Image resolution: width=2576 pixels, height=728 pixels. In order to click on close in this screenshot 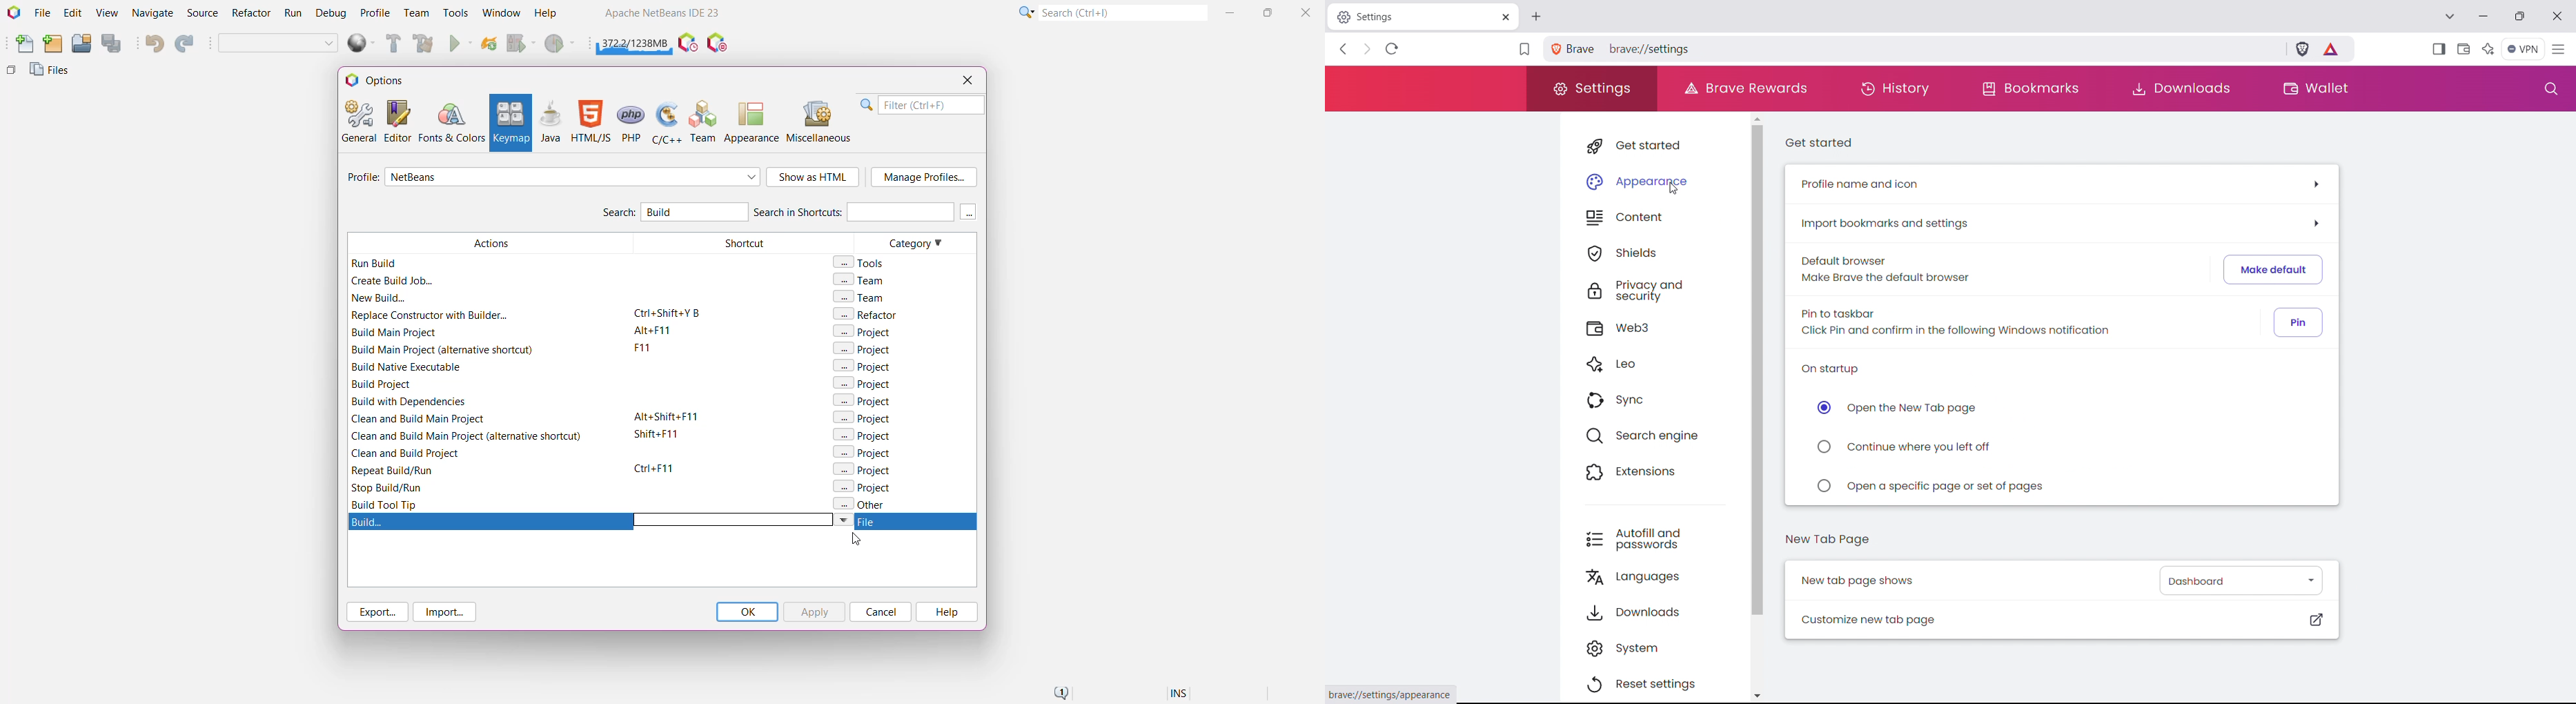, I will do `click(2559, 16)`.